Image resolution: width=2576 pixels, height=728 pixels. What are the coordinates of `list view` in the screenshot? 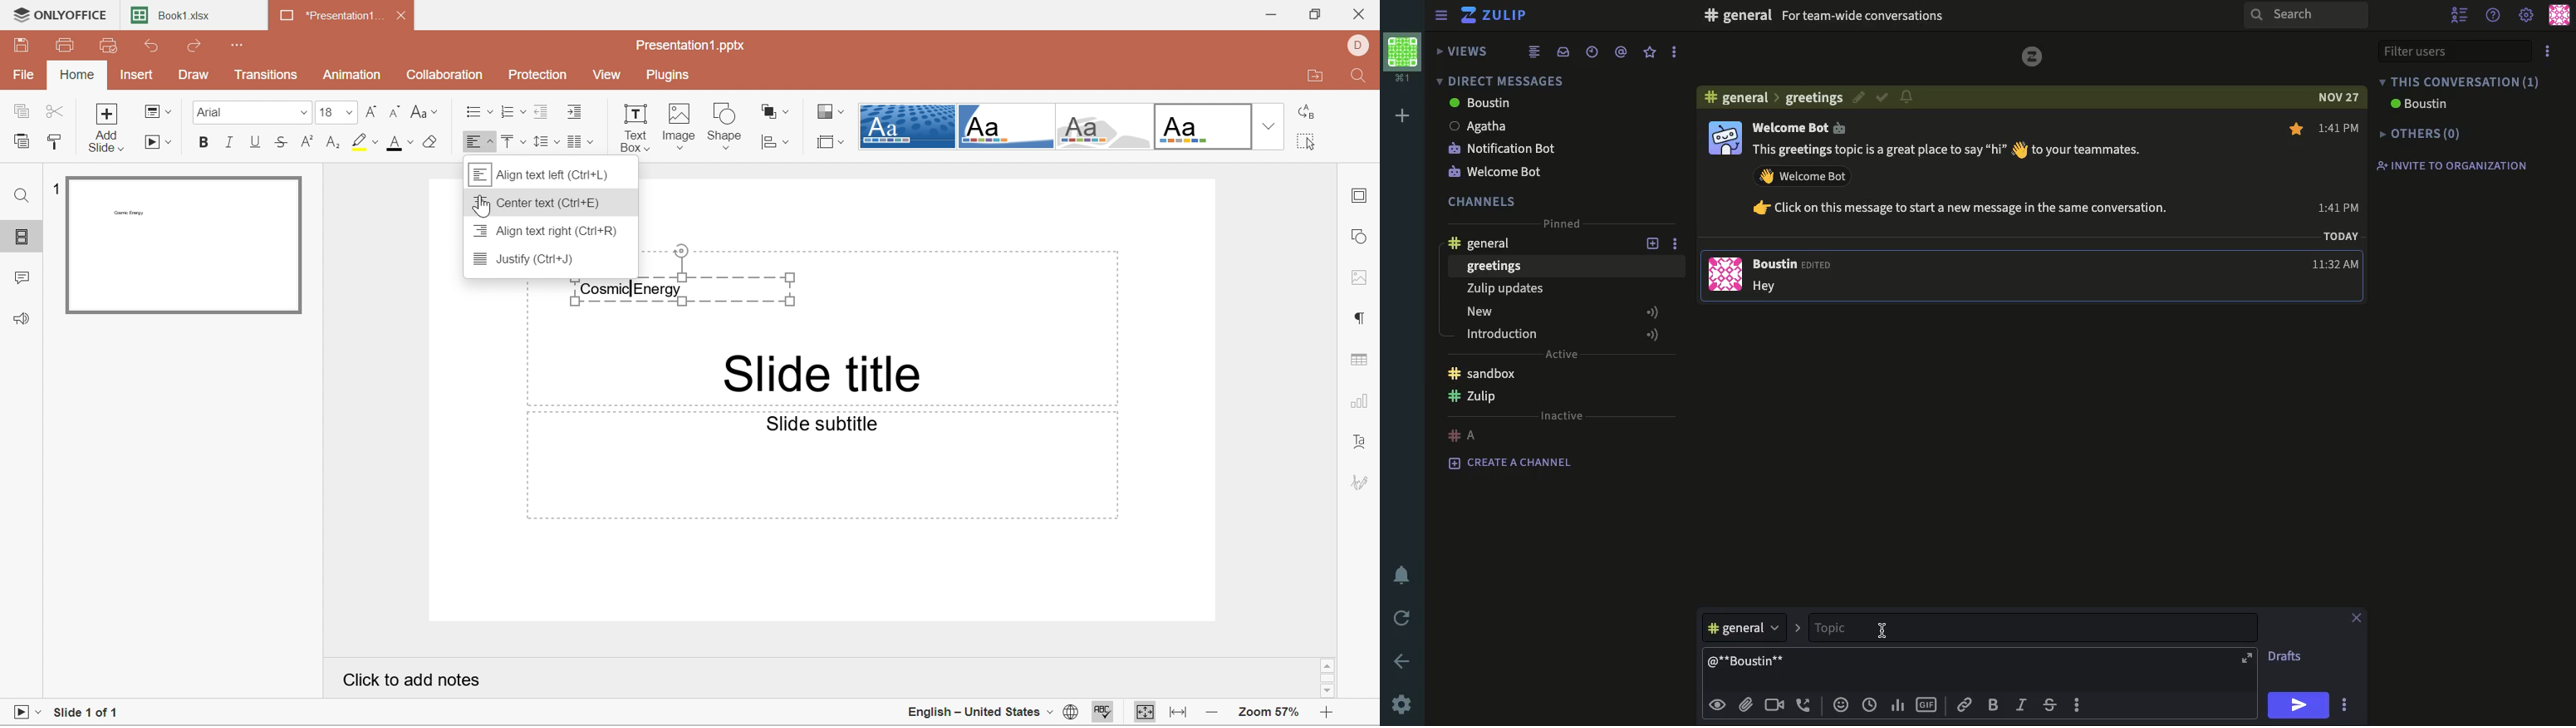 It's located at (1533, 51).